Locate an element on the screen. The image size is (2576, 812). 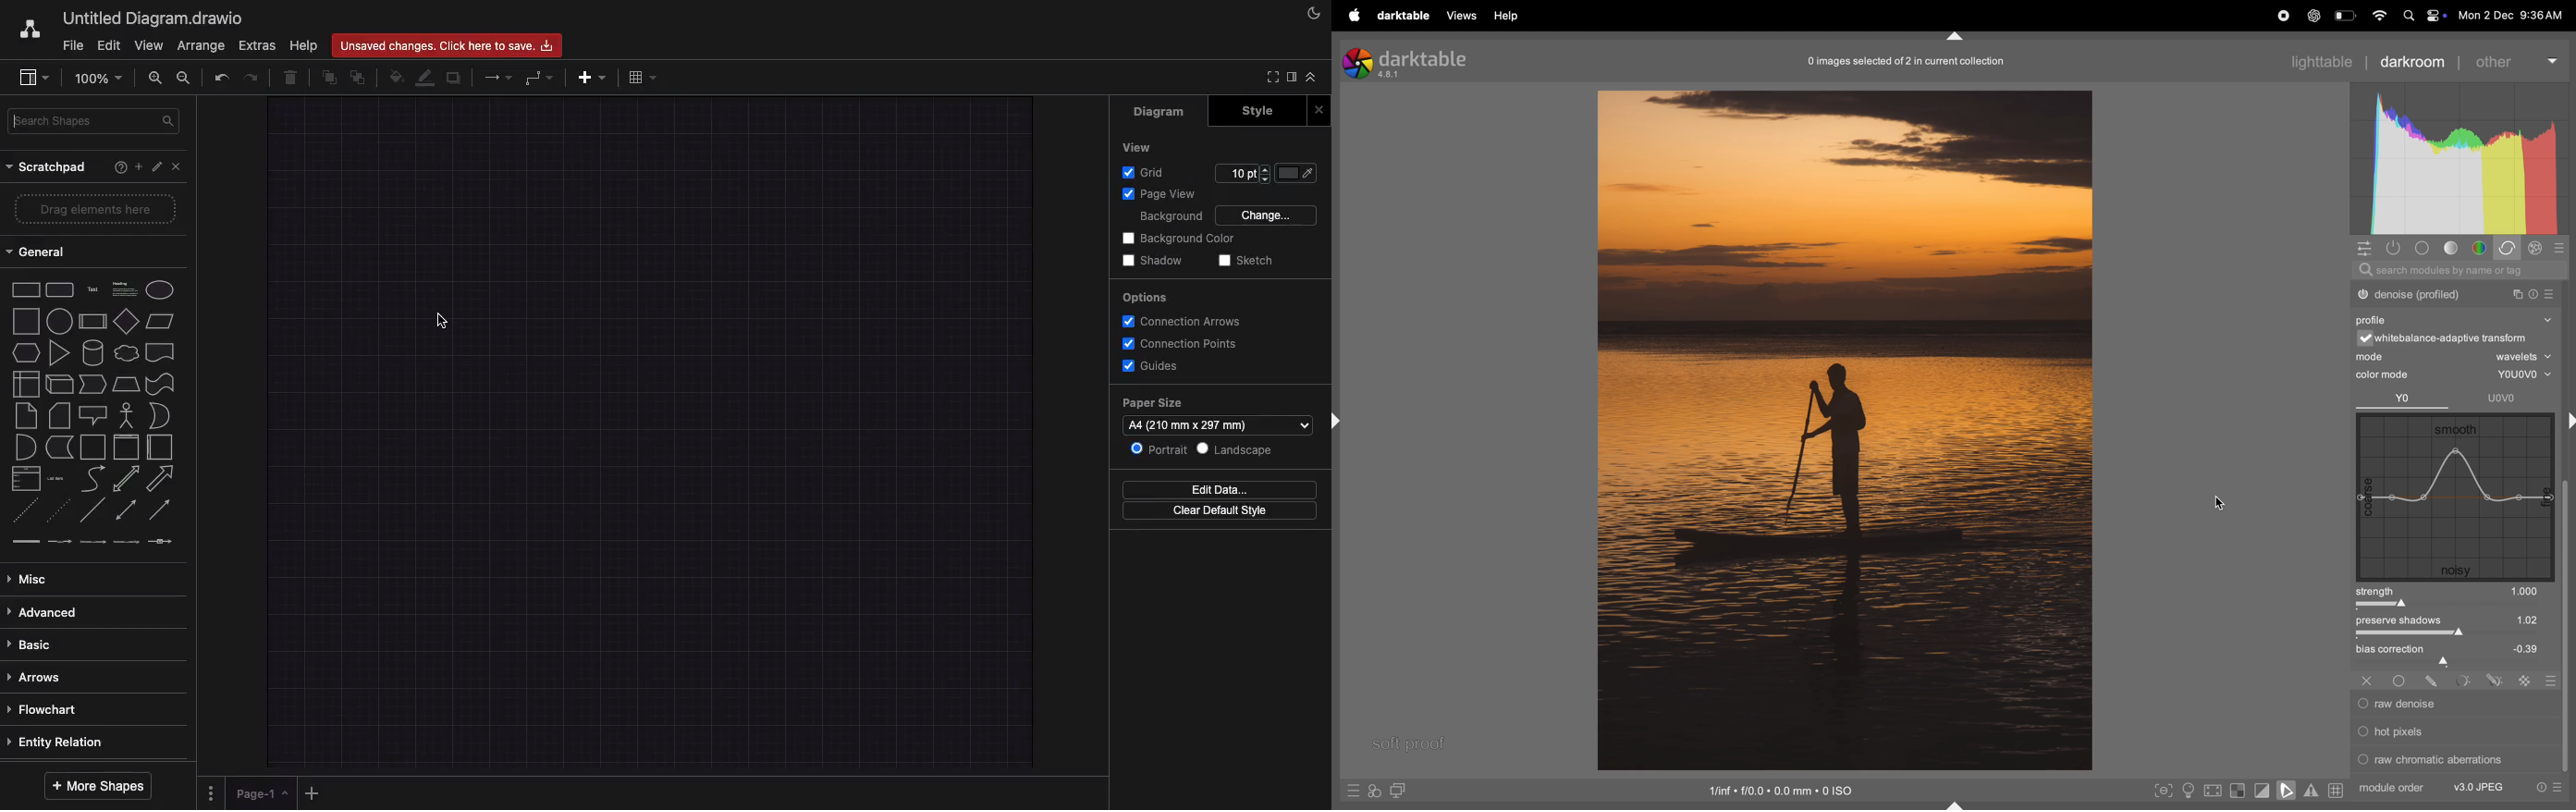
Options is located at coordinates (210, 791).